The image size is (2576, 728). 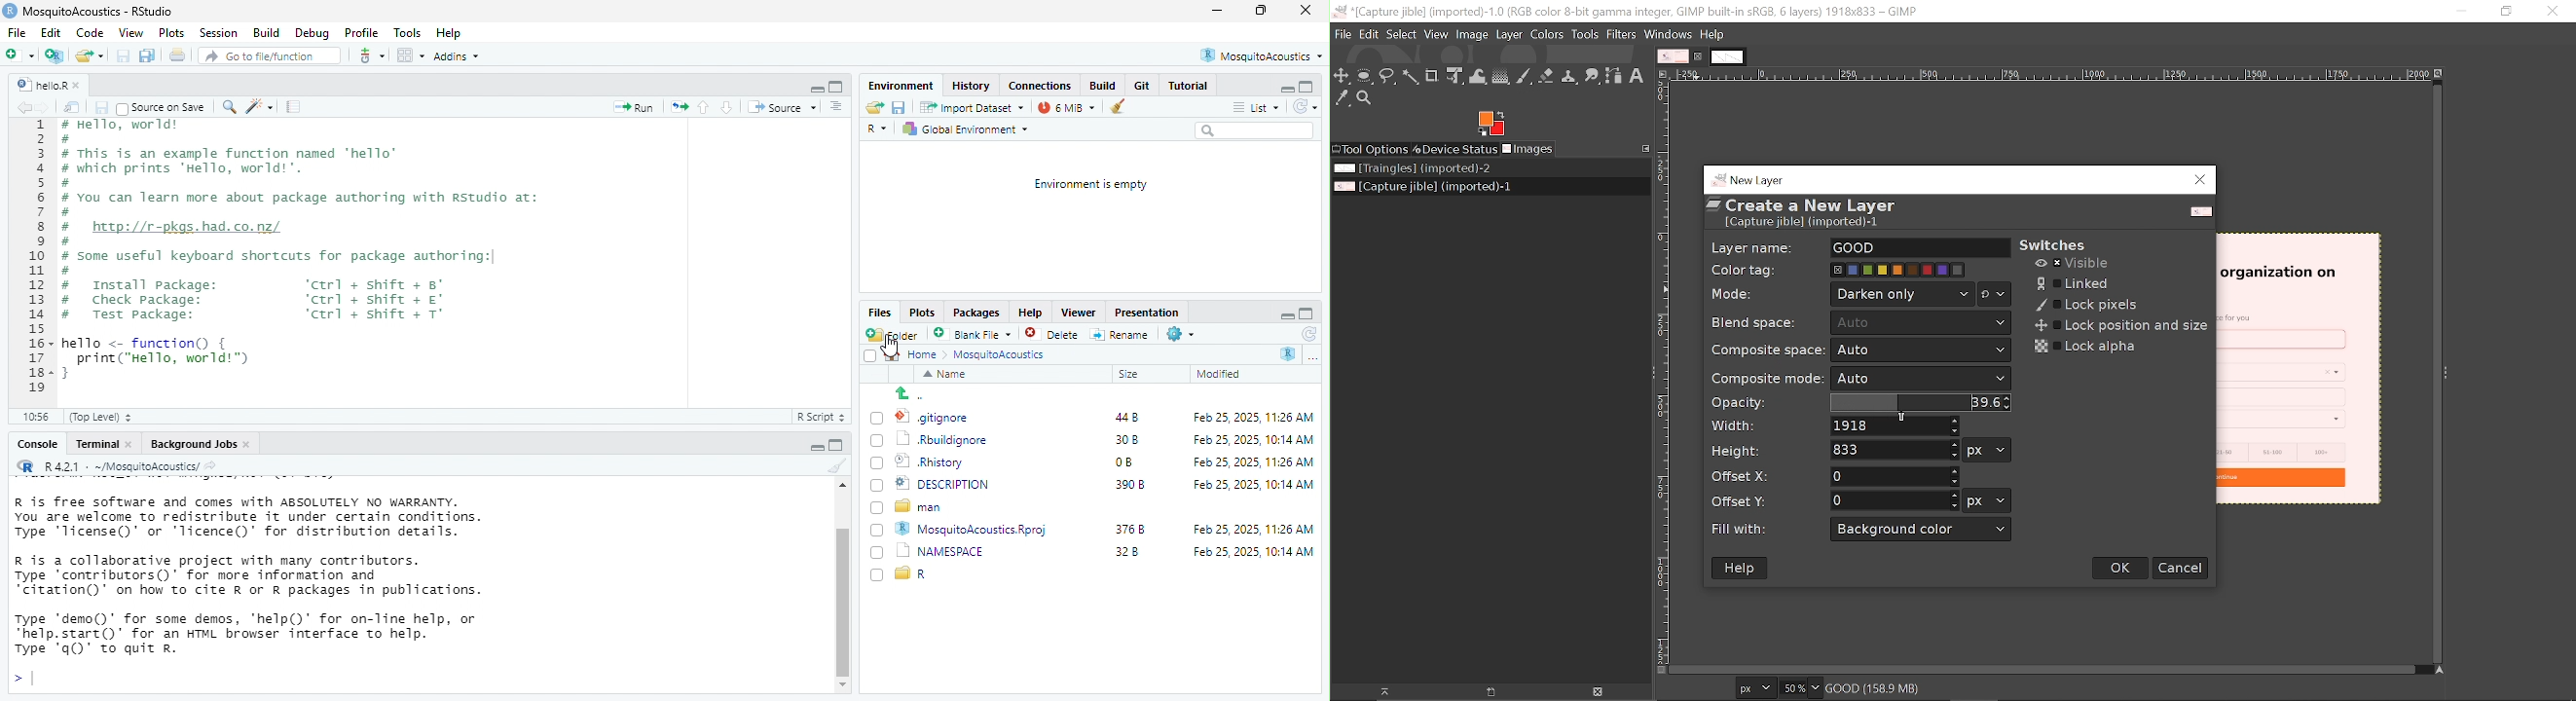 I want to click on Width, so click(x=1896, y=426).